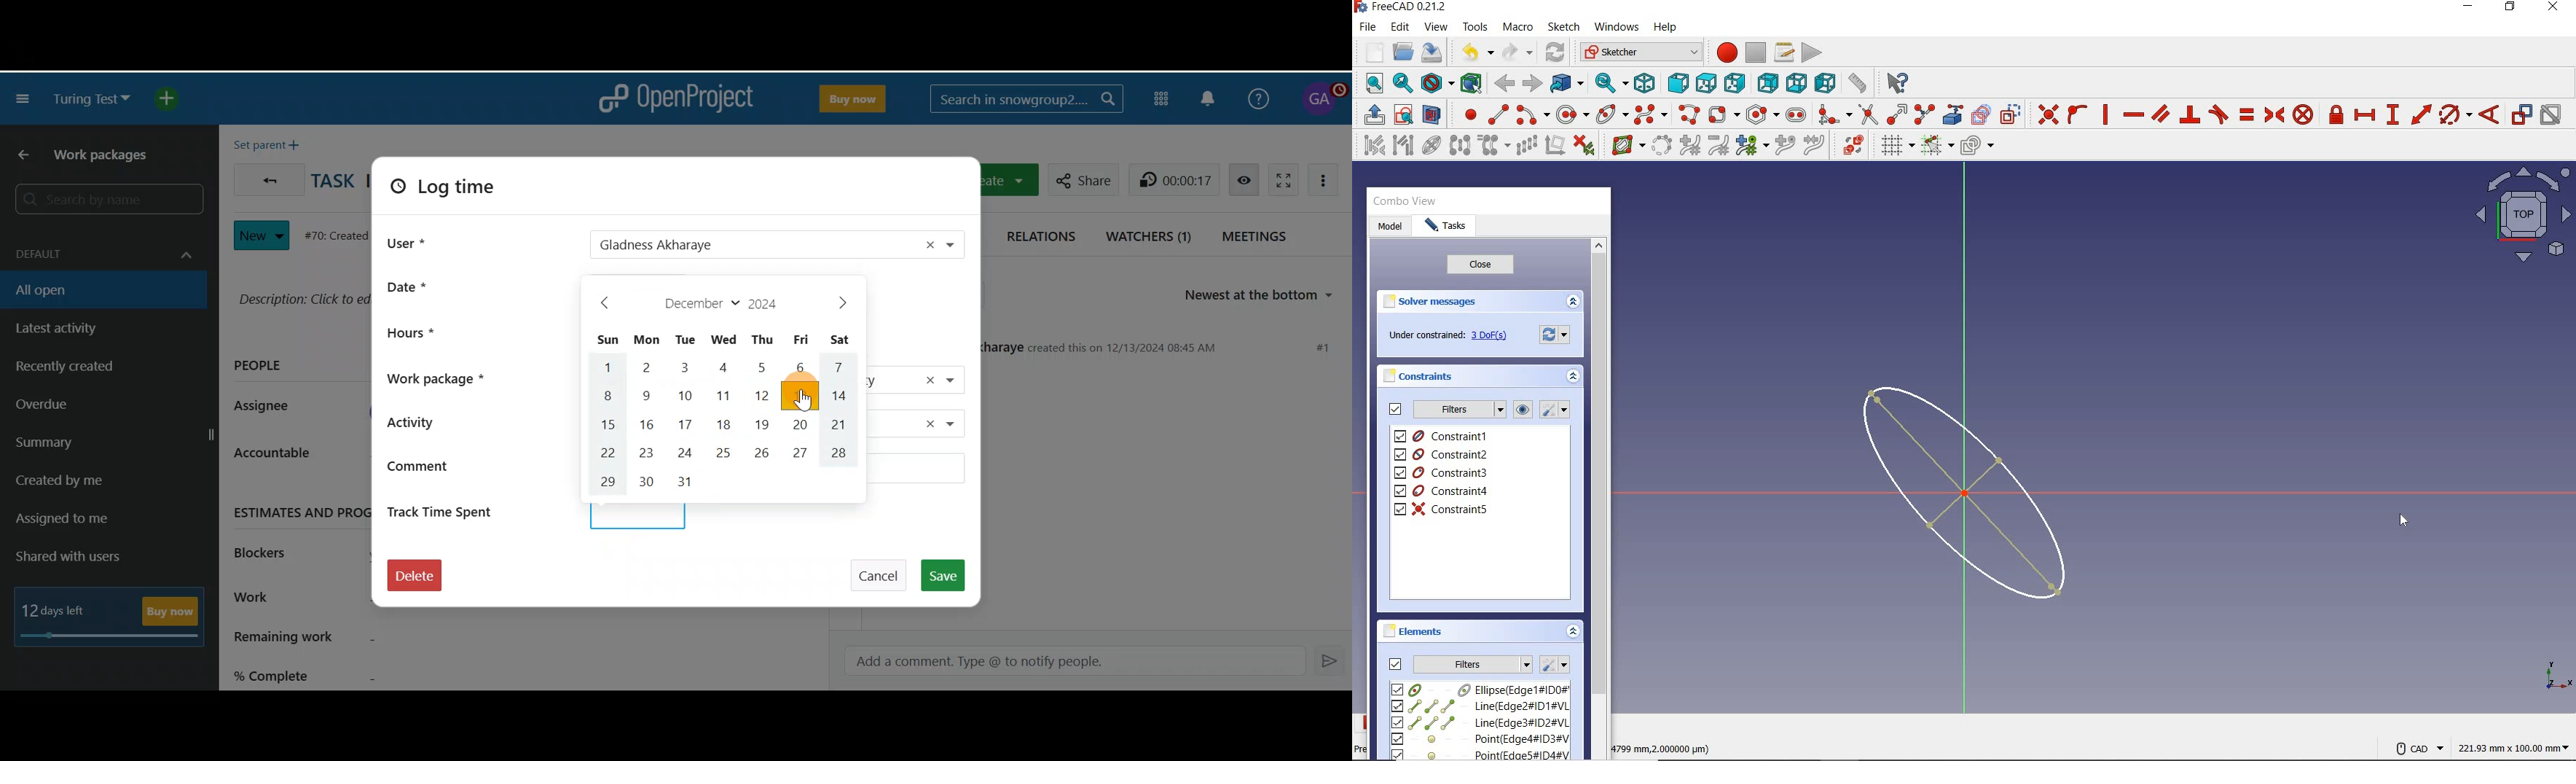 The height and width of the screenshot is (784, 2576). Describe the element at coordinates (948, 574) in the screenshot. I see `Save` at that location.